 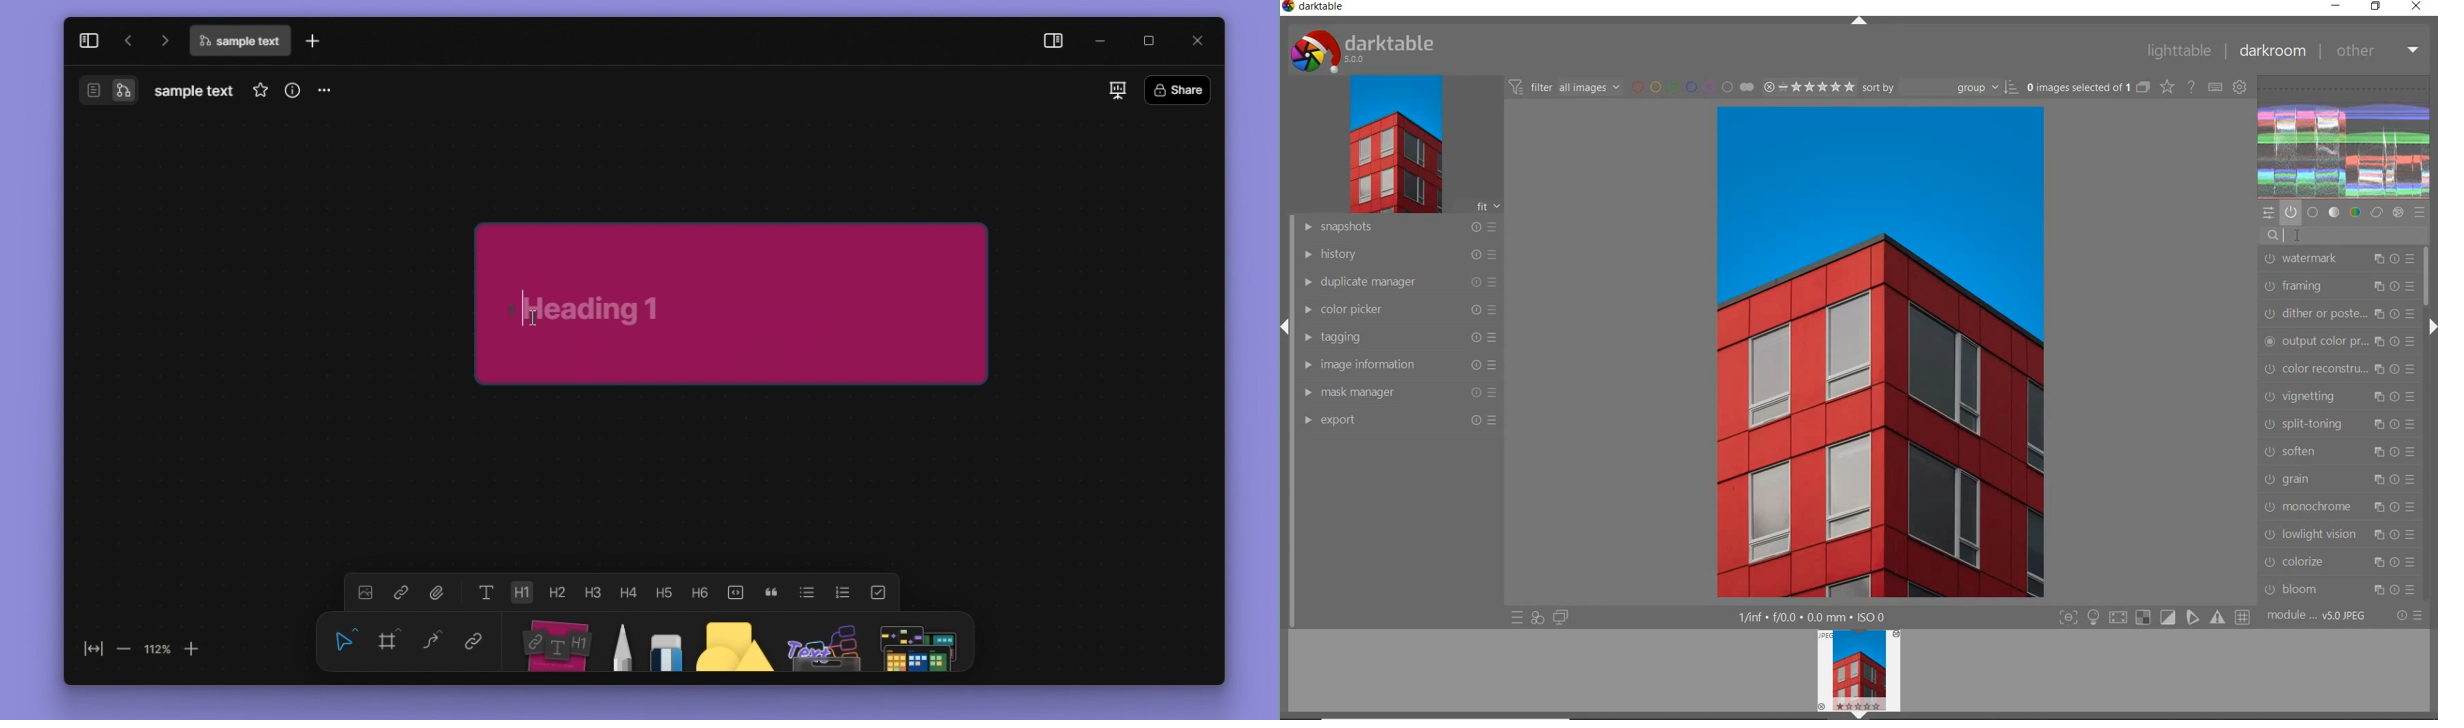 What do you see at coordinates (2192, 86) in the screenshot?
I see `enable for online help` at bounding box center [2192, 86].